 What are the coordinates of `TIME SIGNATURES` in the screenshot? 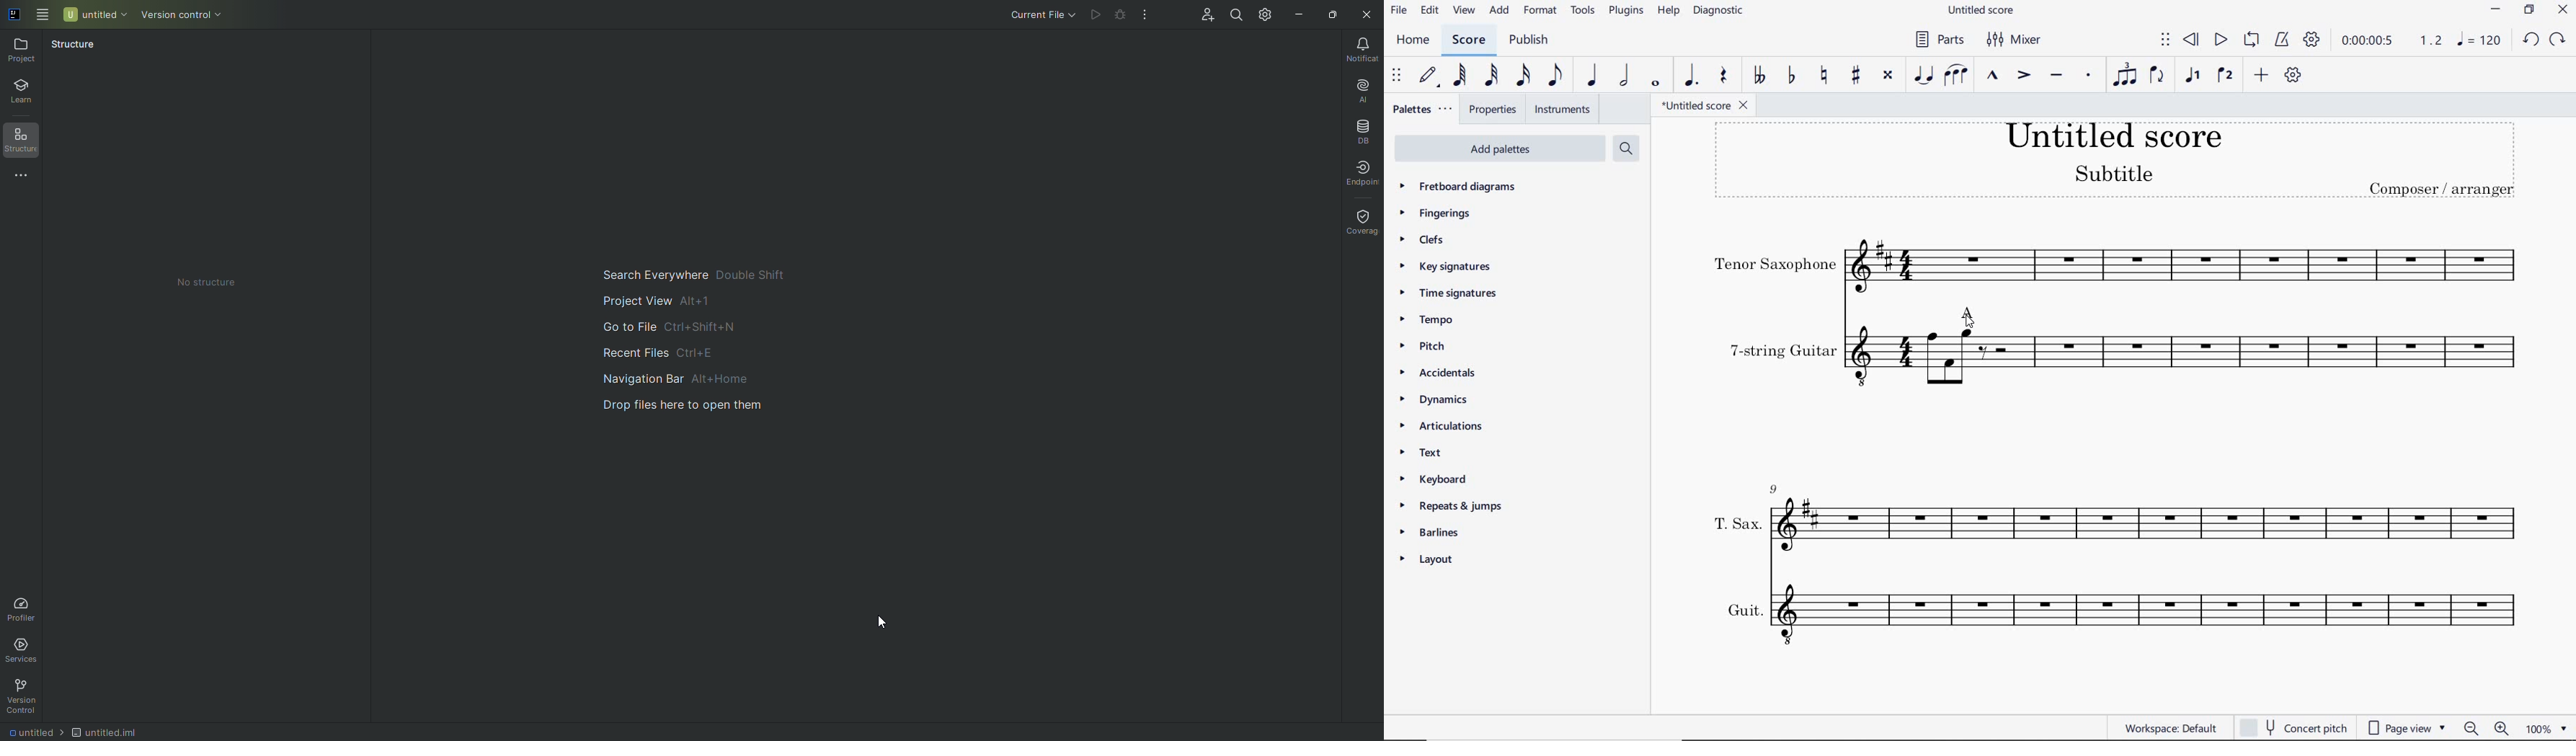 It's located at (1459, 292).